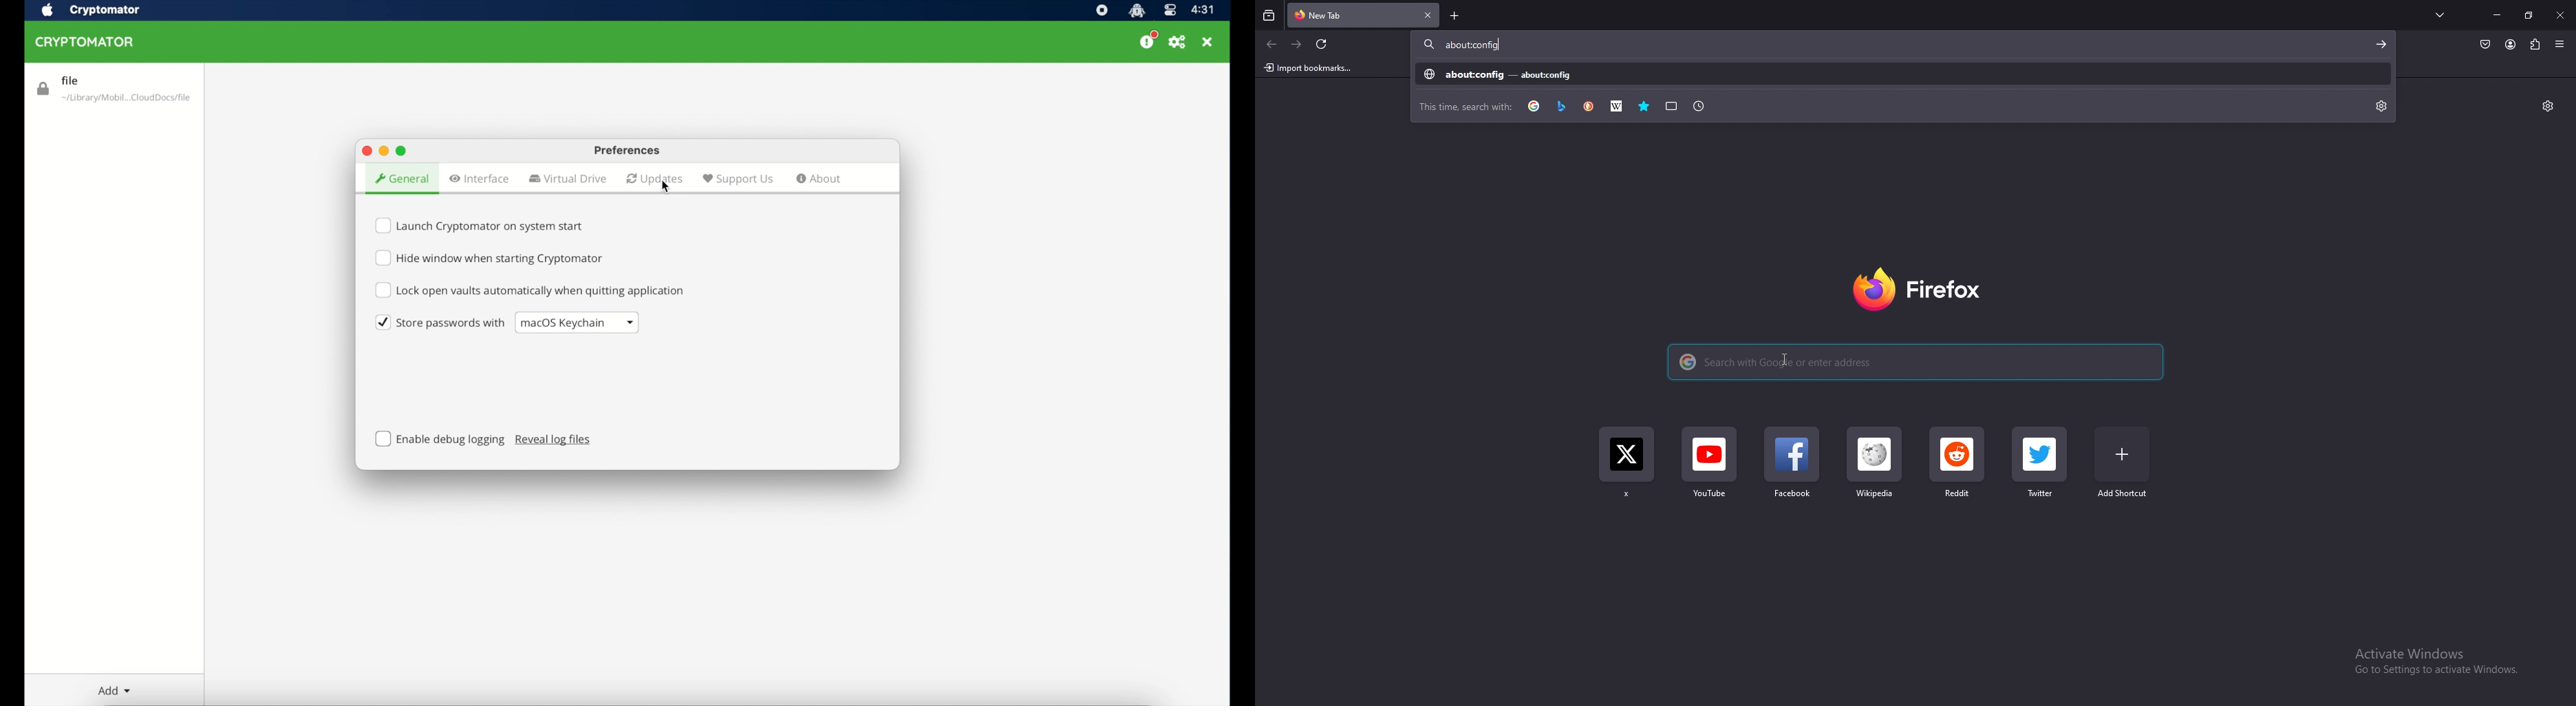  Describe the element at coordinates (2122, 462) in the screenshot. I see `add shortcut` at that location.